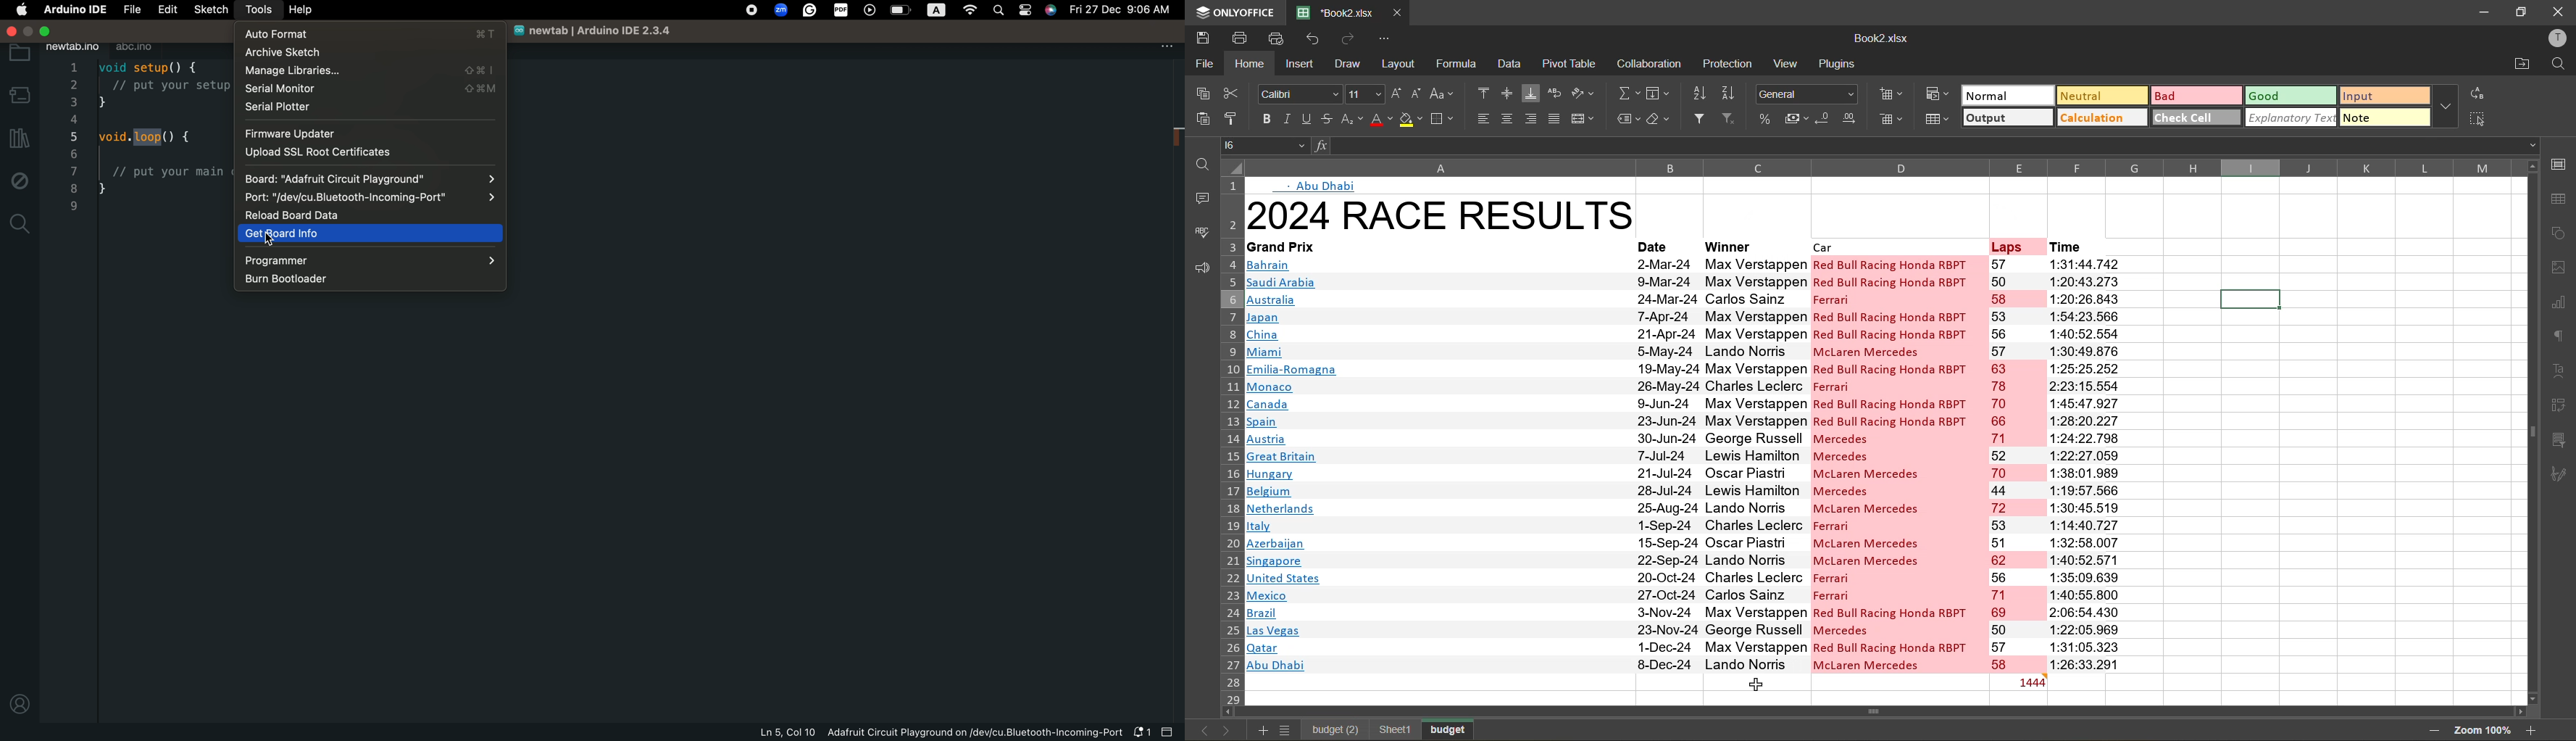  I want to click on selected cell, so click(2249, 299).